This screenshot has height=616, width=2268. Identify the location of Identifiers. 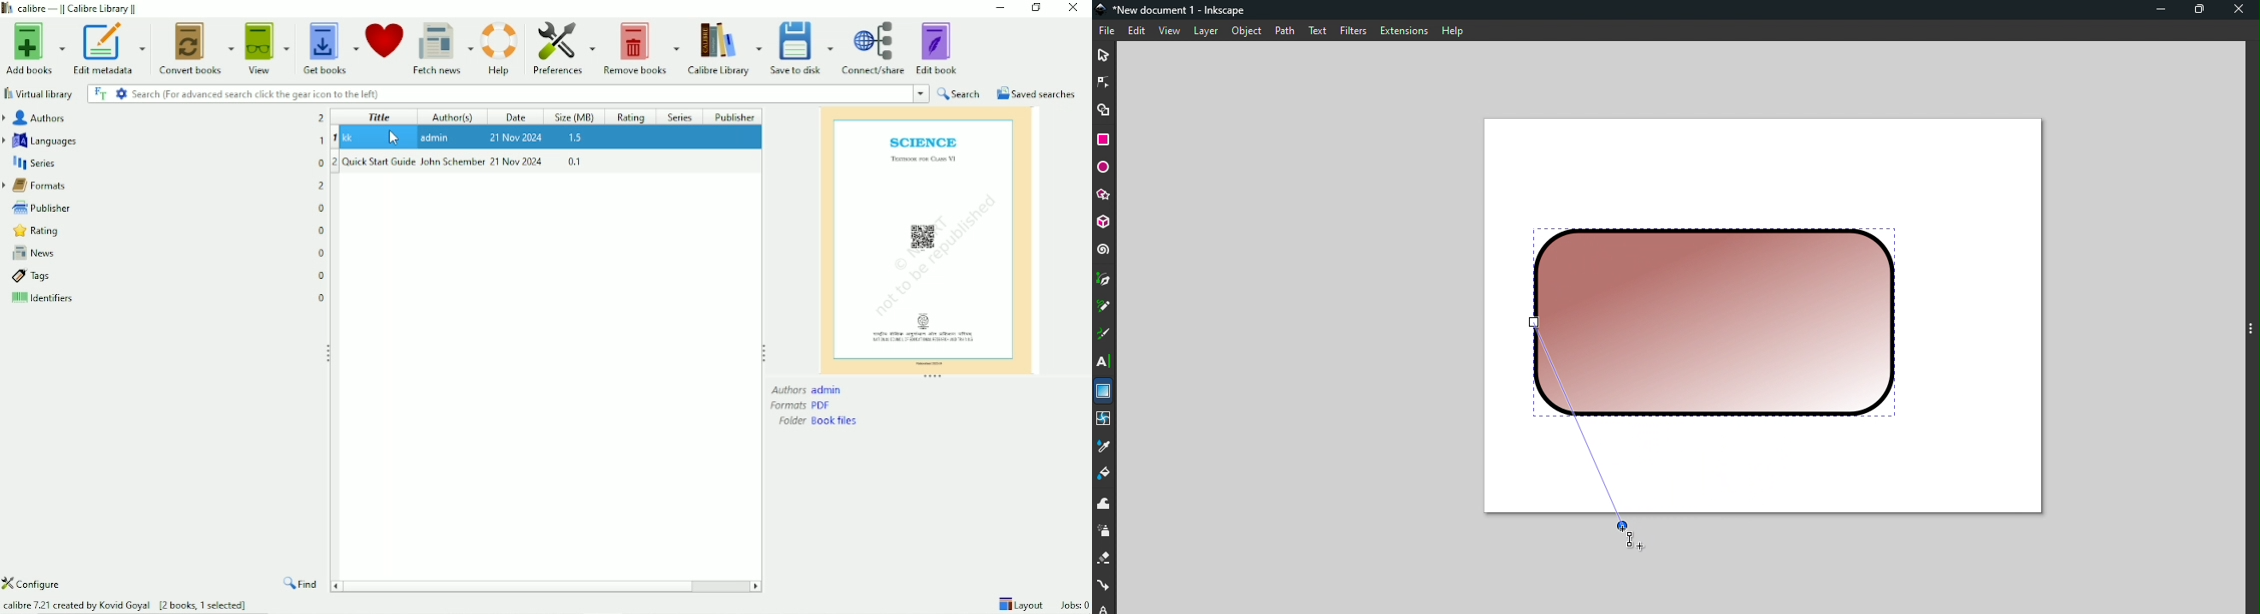
(40, 300).